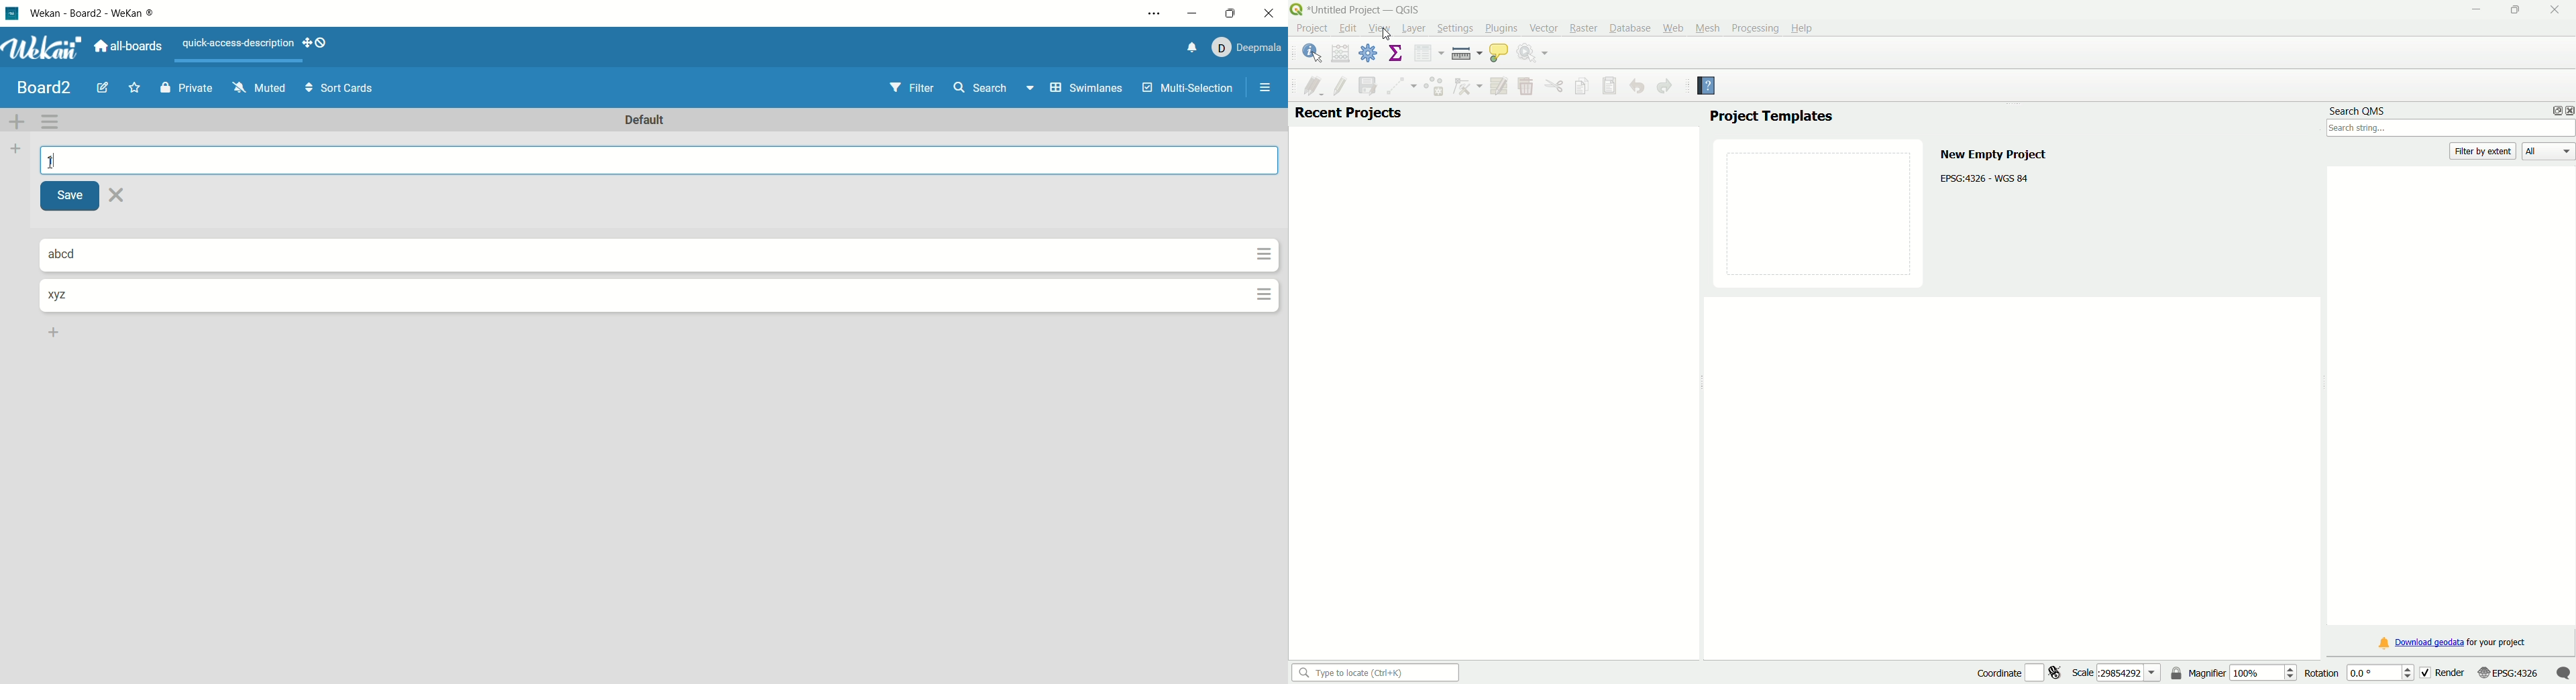 Image resolution: width=2576 pixels, height=700 pixels. Describe the element at coordinates (320, 44) in the screenshot. I see `show-desktop-drag-handles` at that location.